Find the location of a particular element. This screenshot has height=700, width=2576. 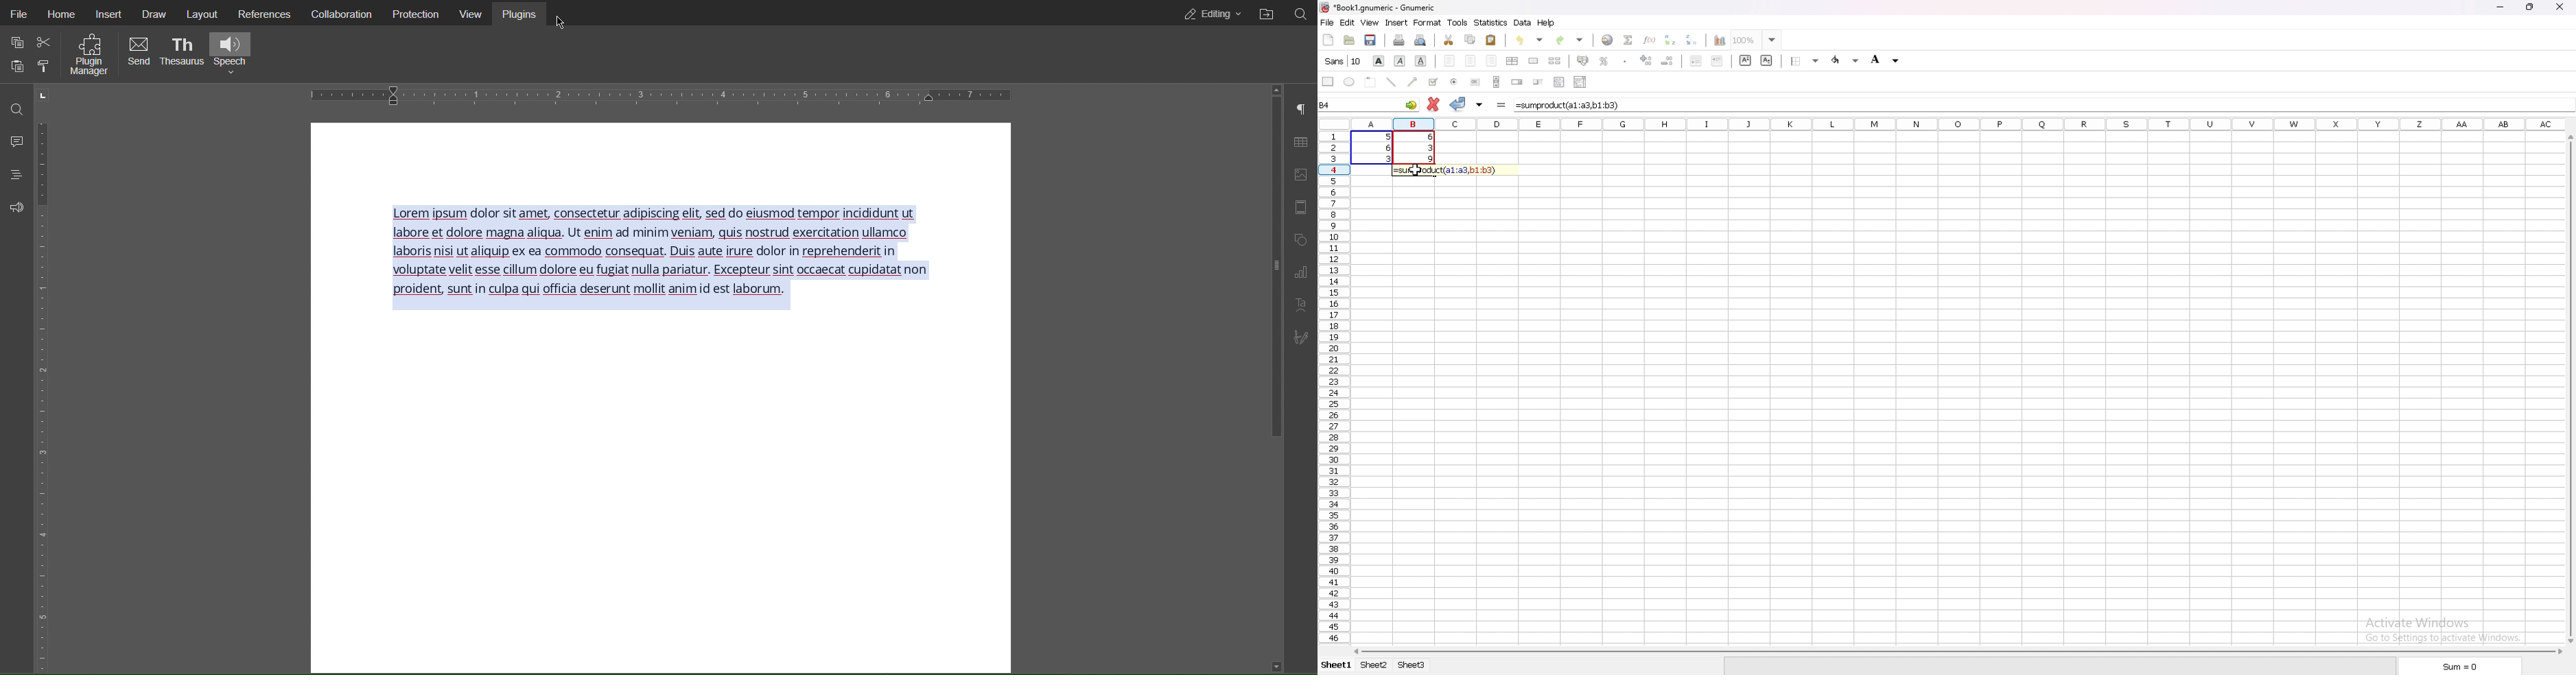

Header Footer is located at coordinates (1302, 209).